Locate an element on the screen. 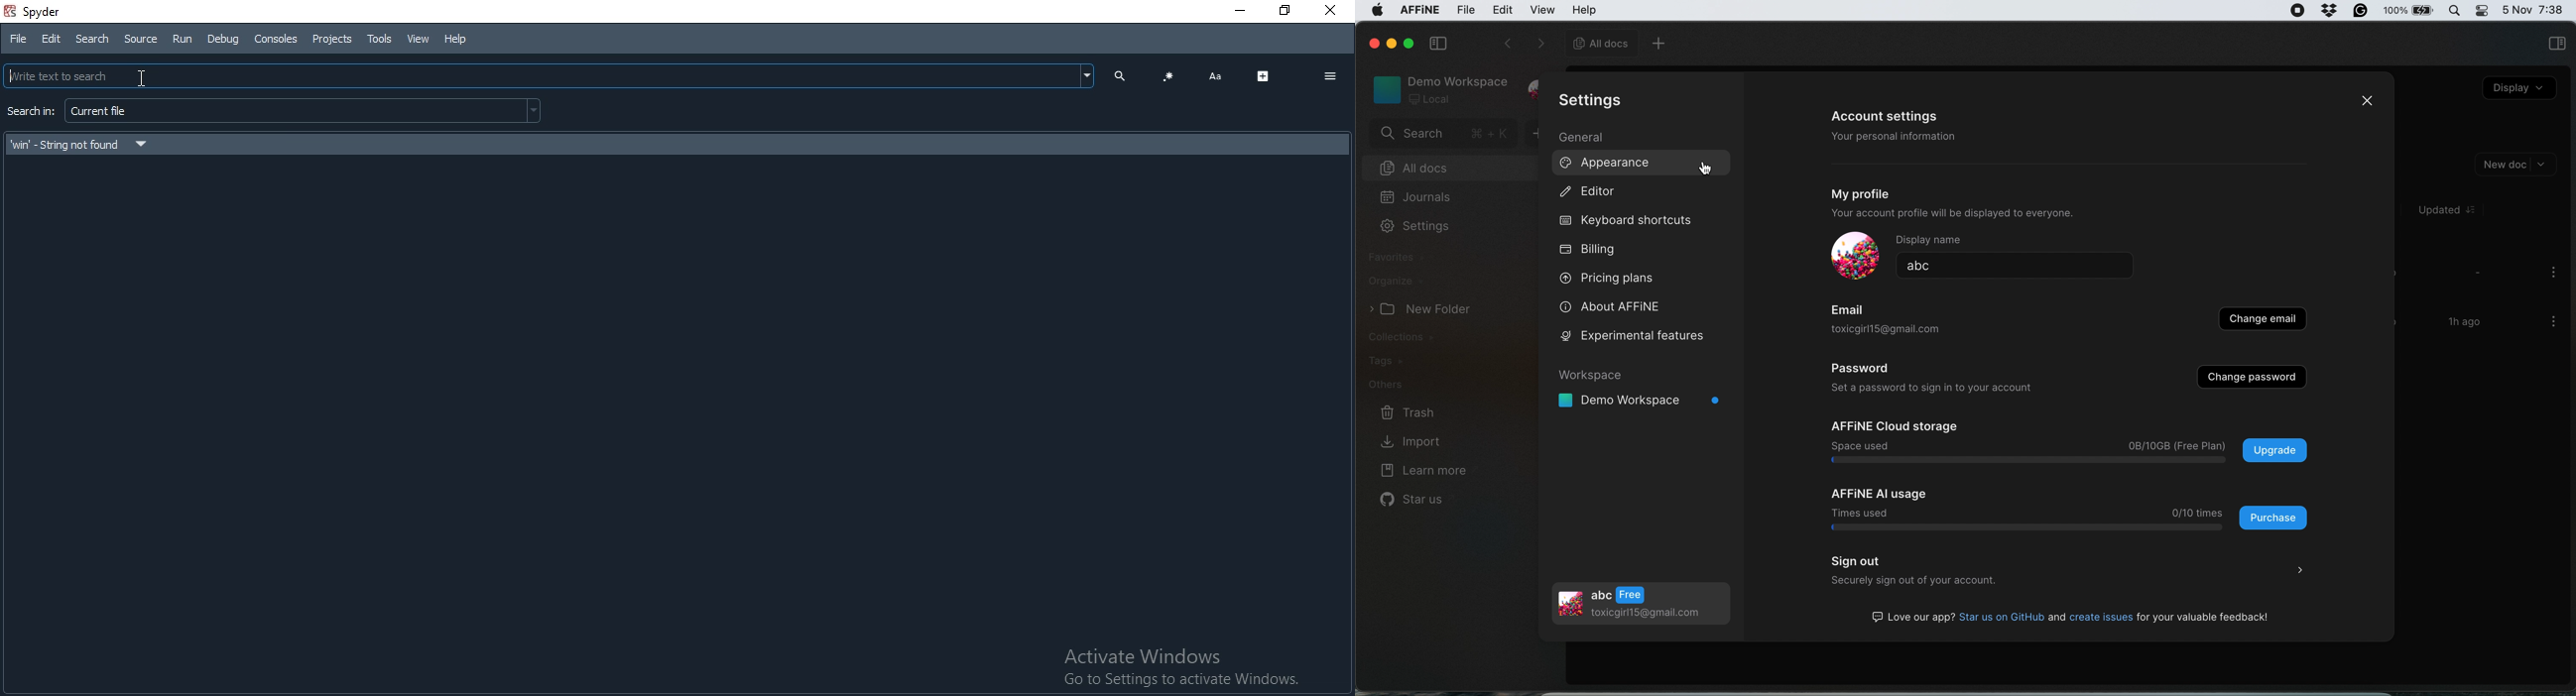 The width and height of the screenshot is (2576, 700). Times used is located at coordinates (1861, 513).